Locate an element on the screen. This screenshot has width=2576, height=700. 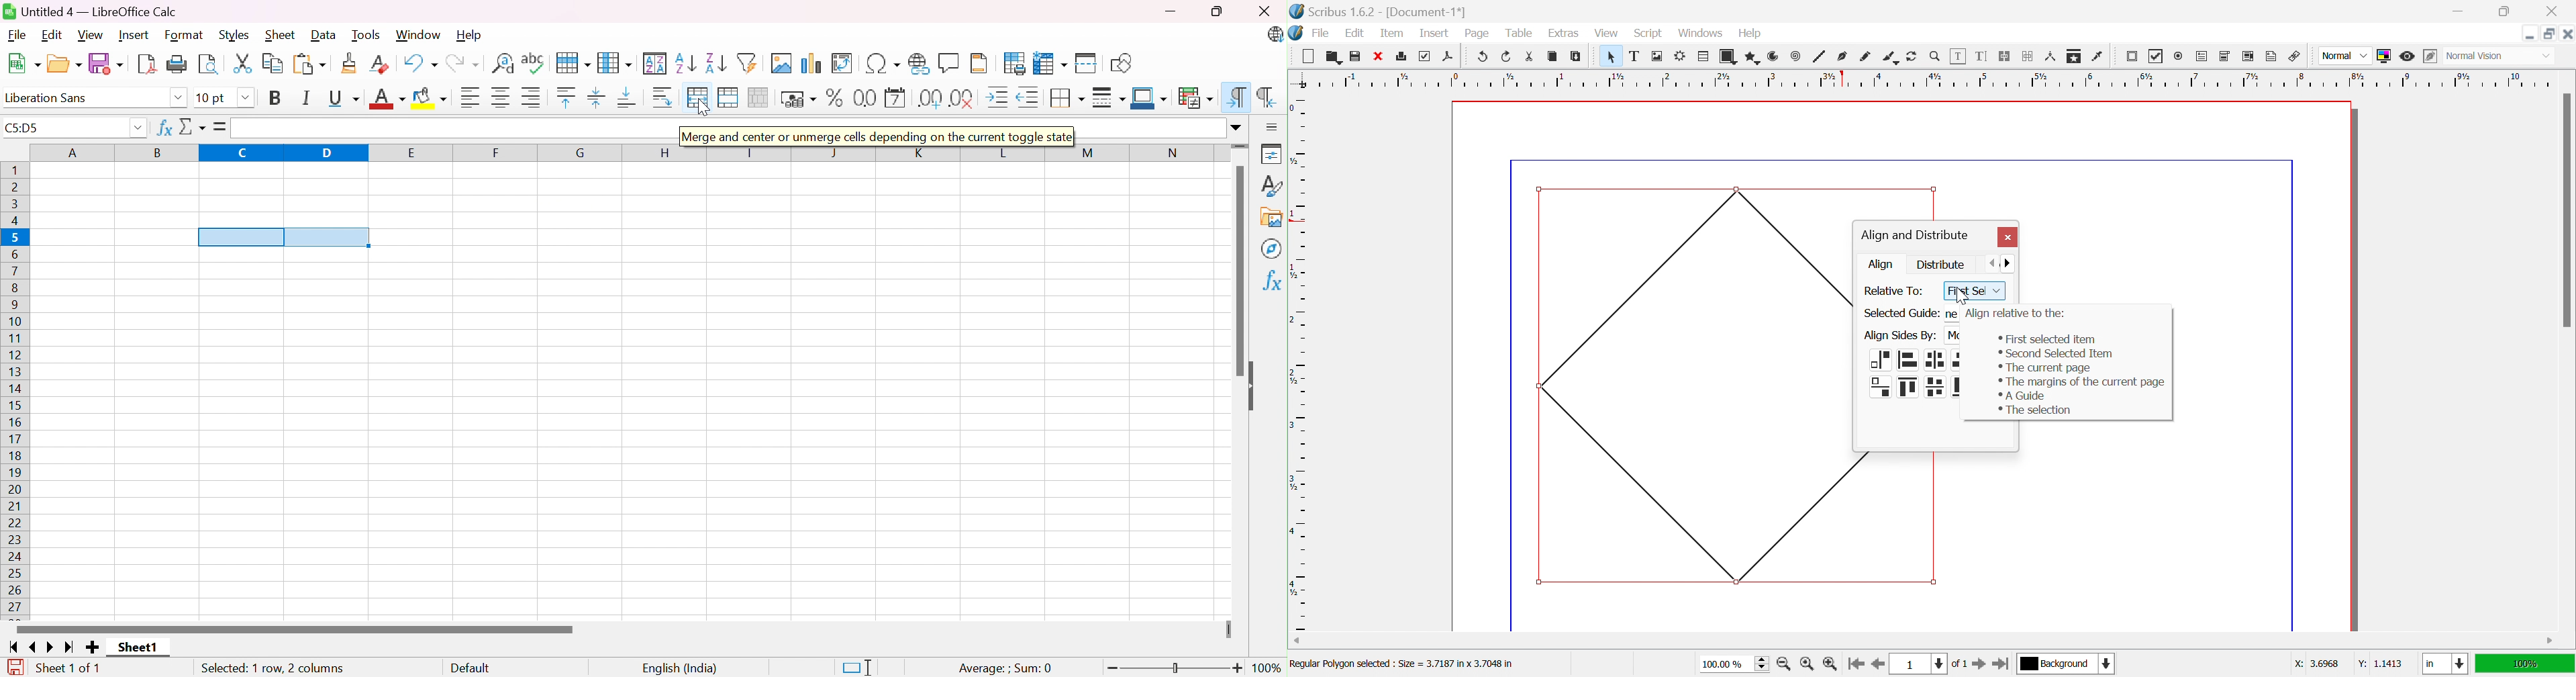
Paste is located at coordinates (311, 63).